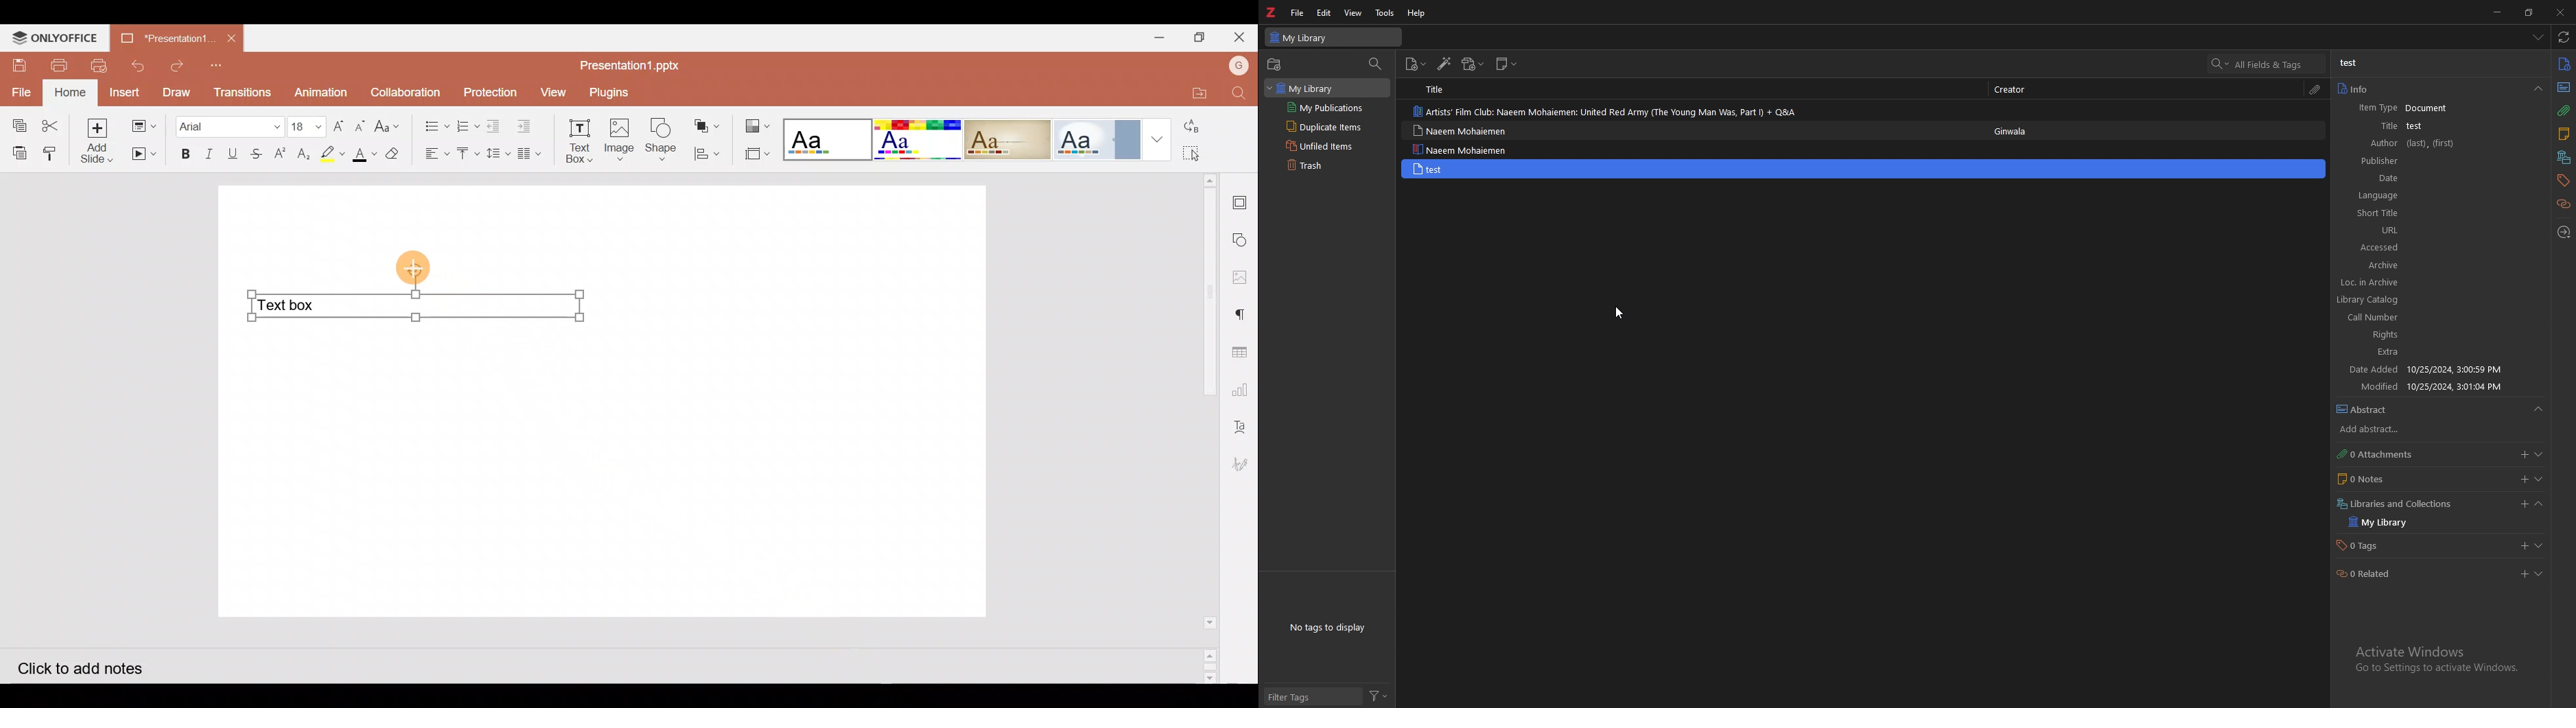 The width and height of the screenshot is (2576, 728). I want to click on item, so click(1689, 148).